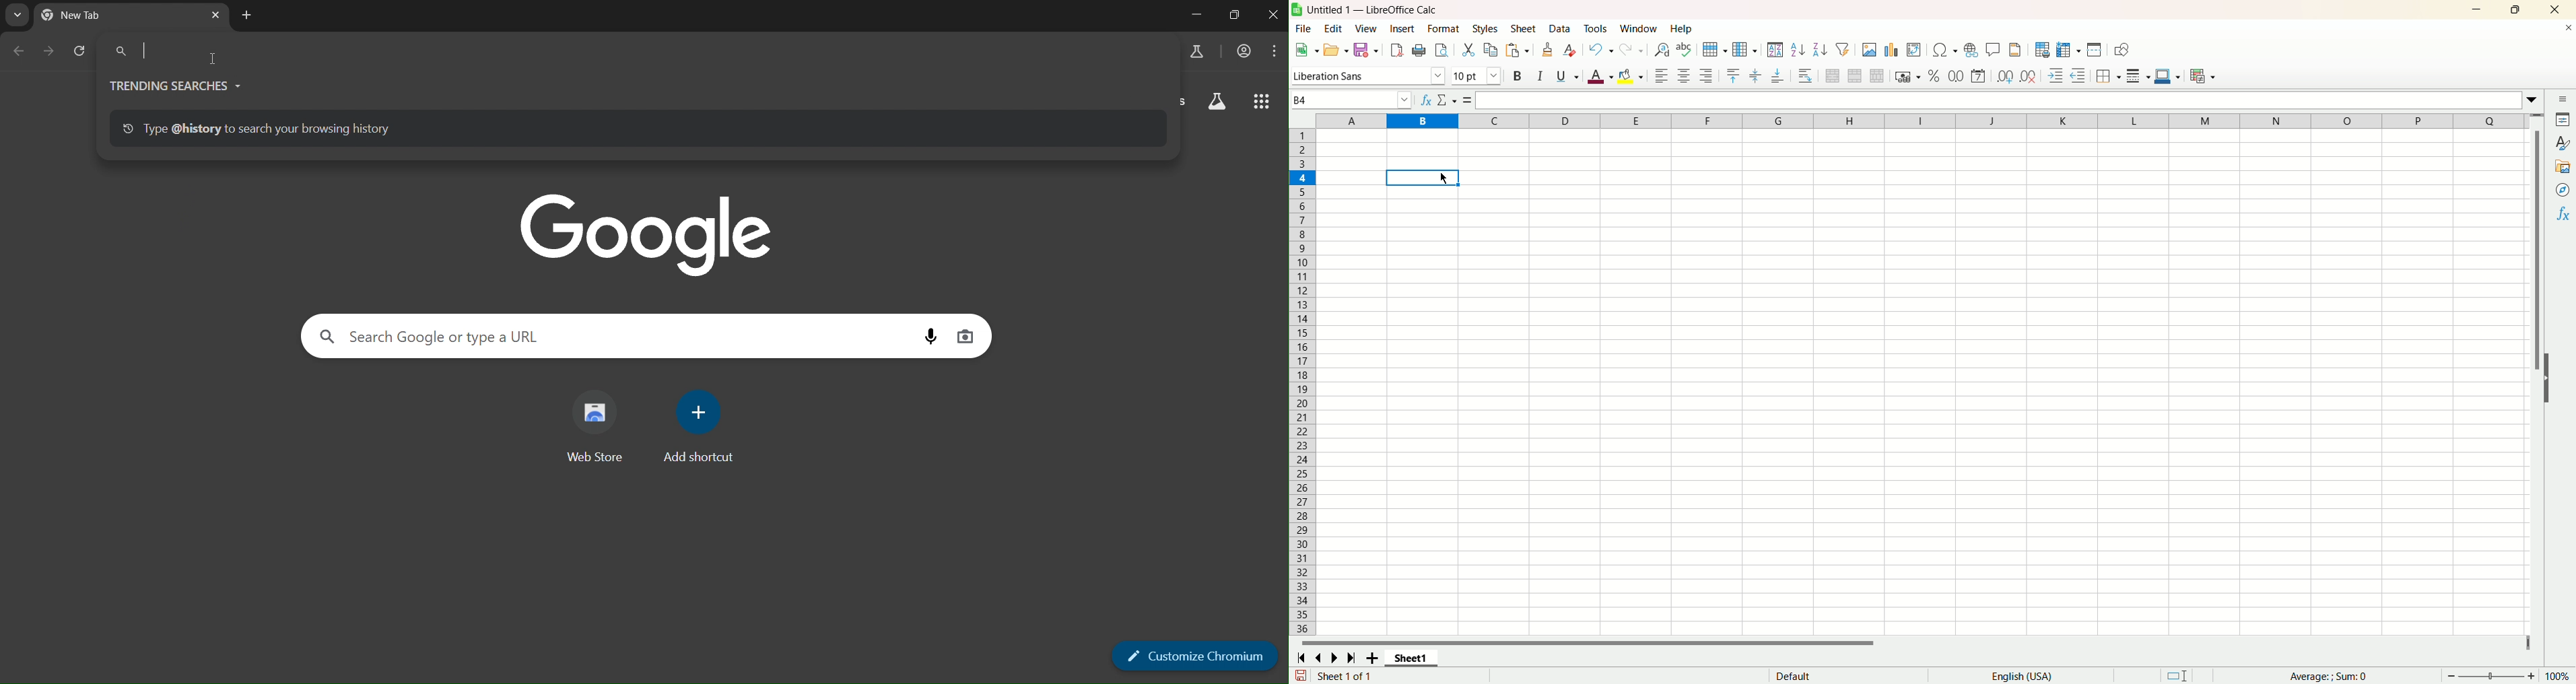  What do you see at coordinates (2006, 76) in the screenshot?
I see `add decimal place` at bounding box center [2006, 76].